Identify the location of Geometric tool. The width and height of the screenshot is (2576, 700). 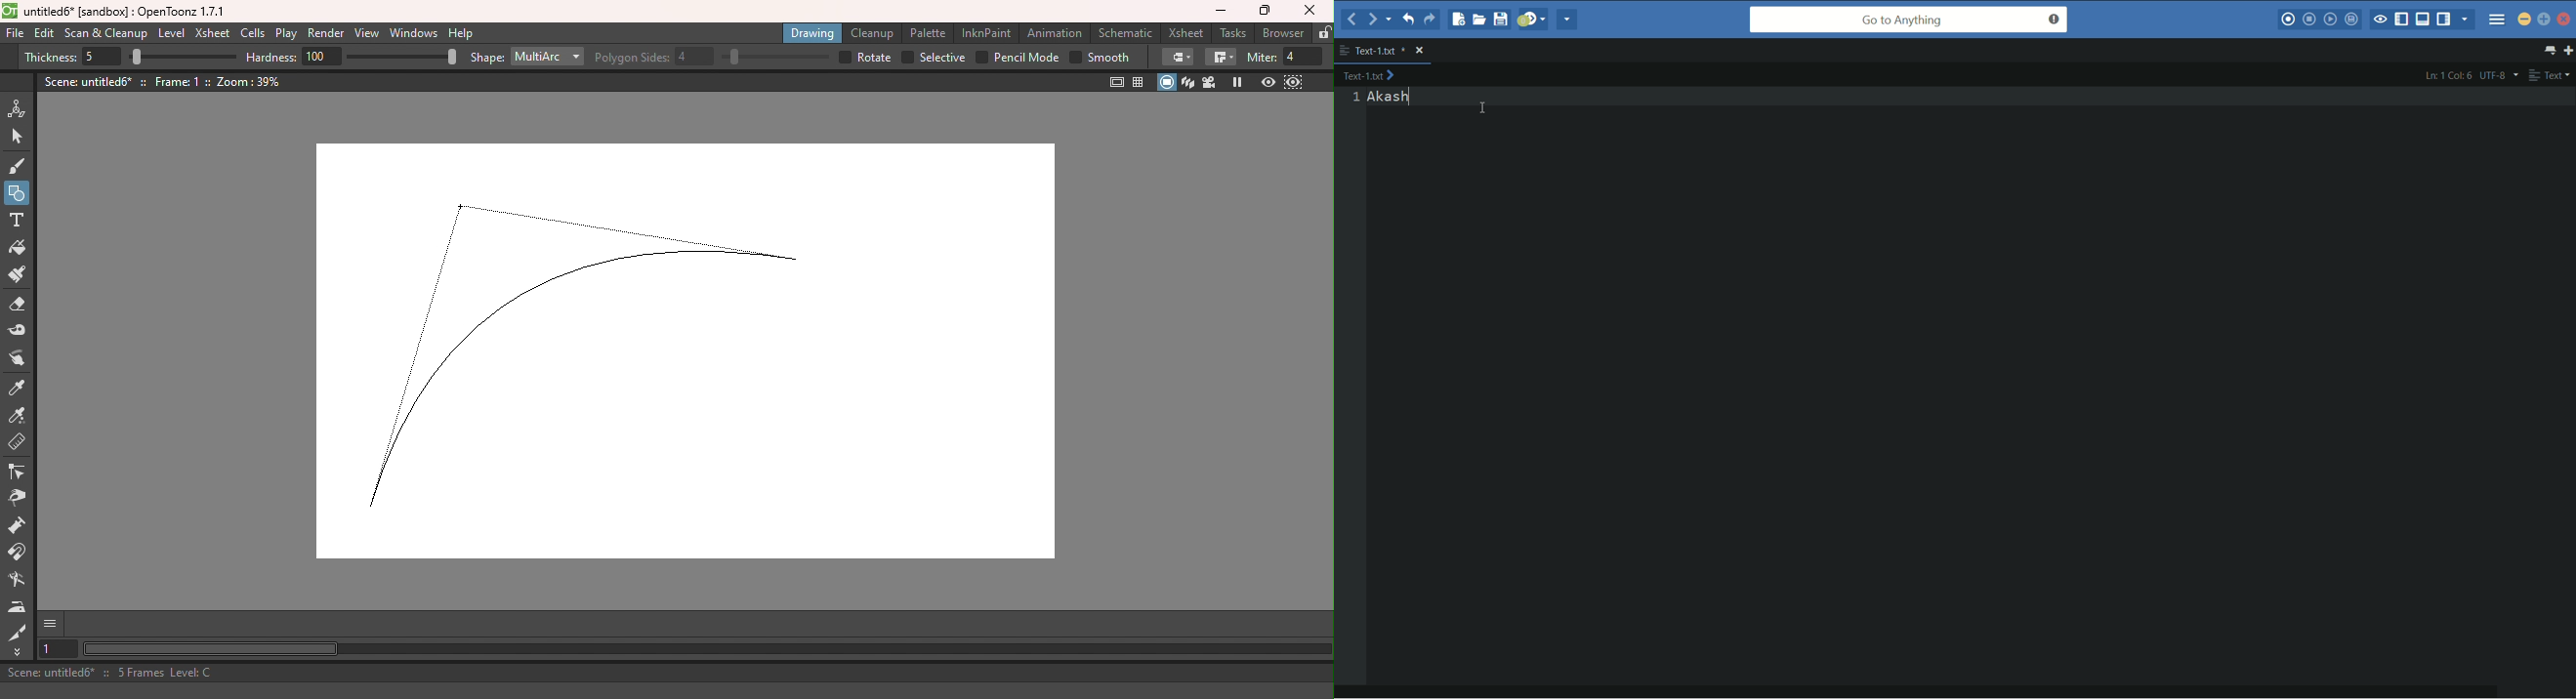
(18, 193).